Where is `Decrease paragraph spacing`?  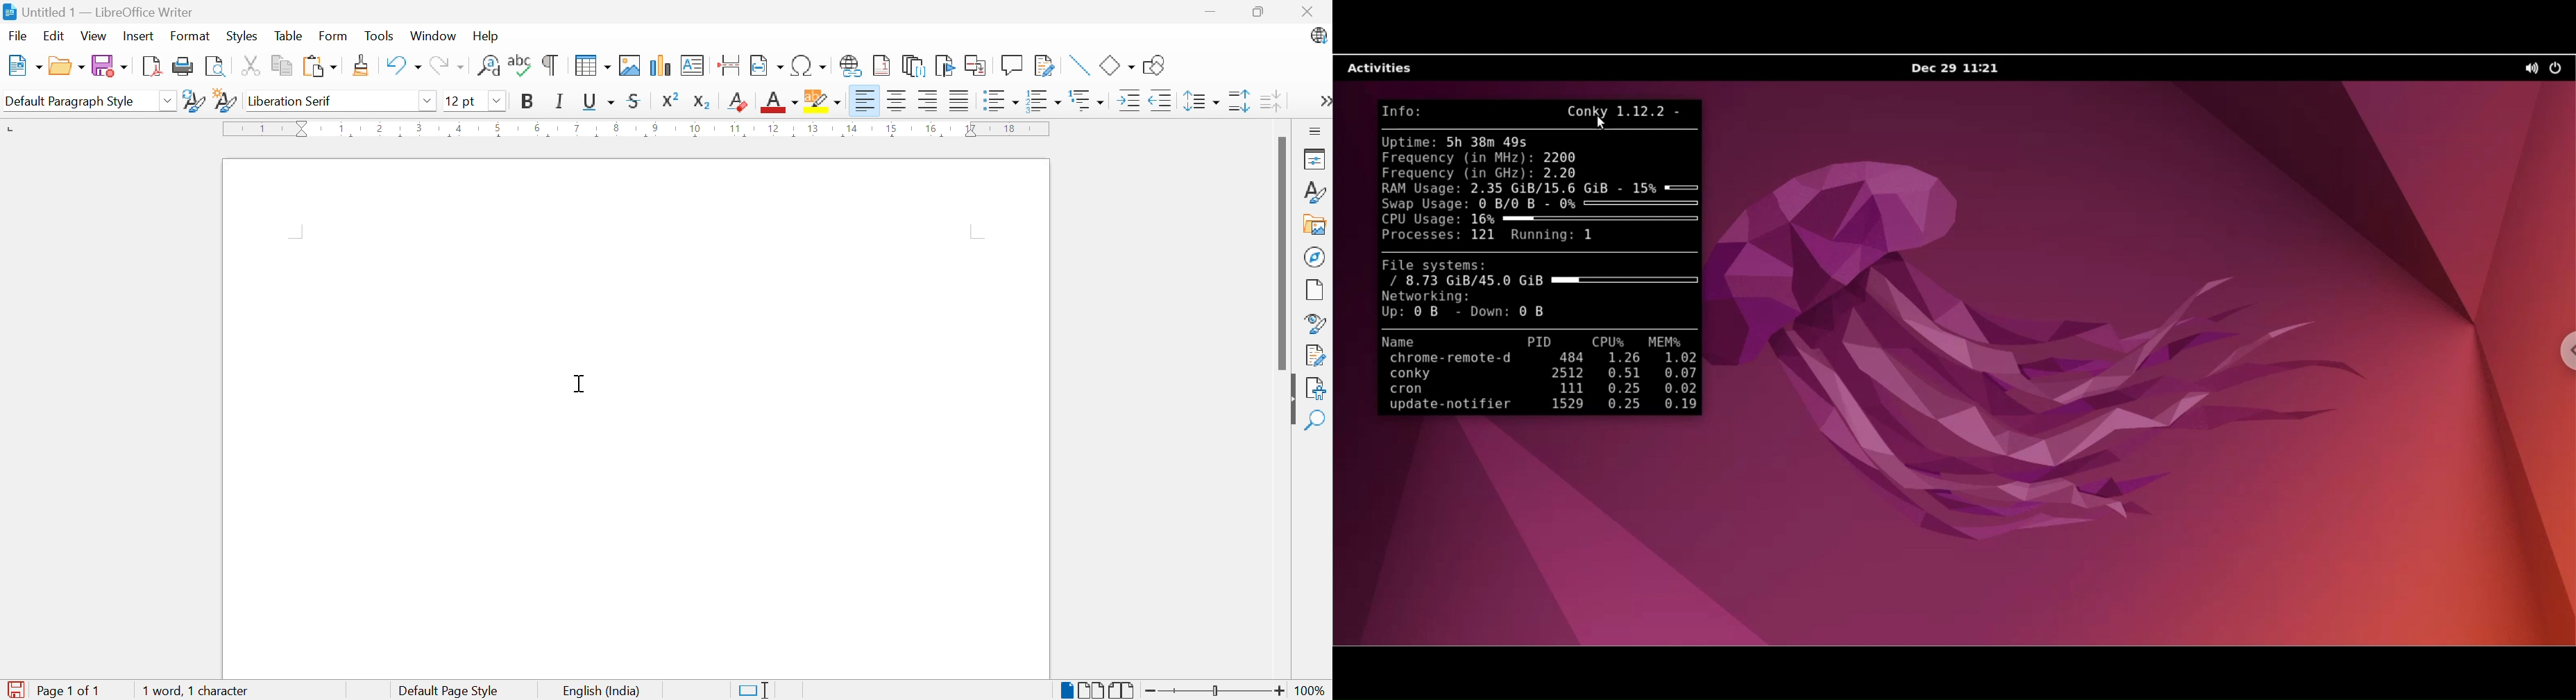 Decrease paragraph spacing is located at coordinates (1271, 101).